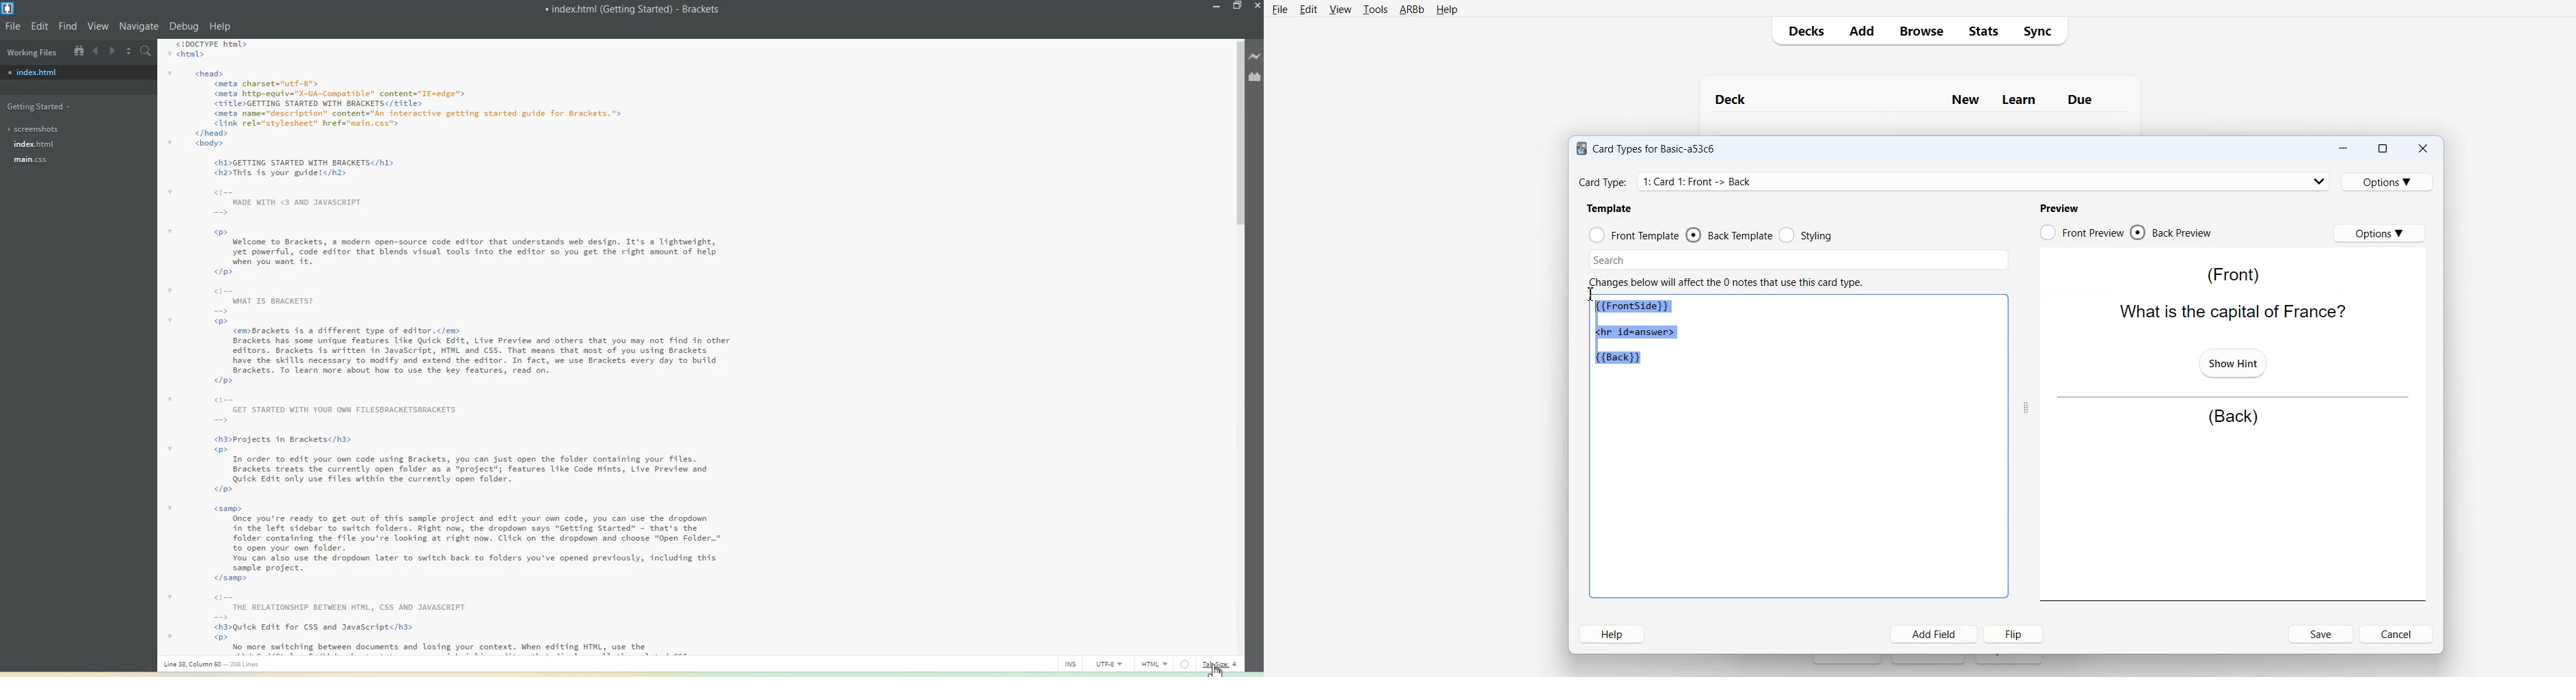 Image resolution: width=2576 pixels, height=700 pixels. Describe the element at coordinates (1612, 634) in the screenshot. I see `Help` at that location.